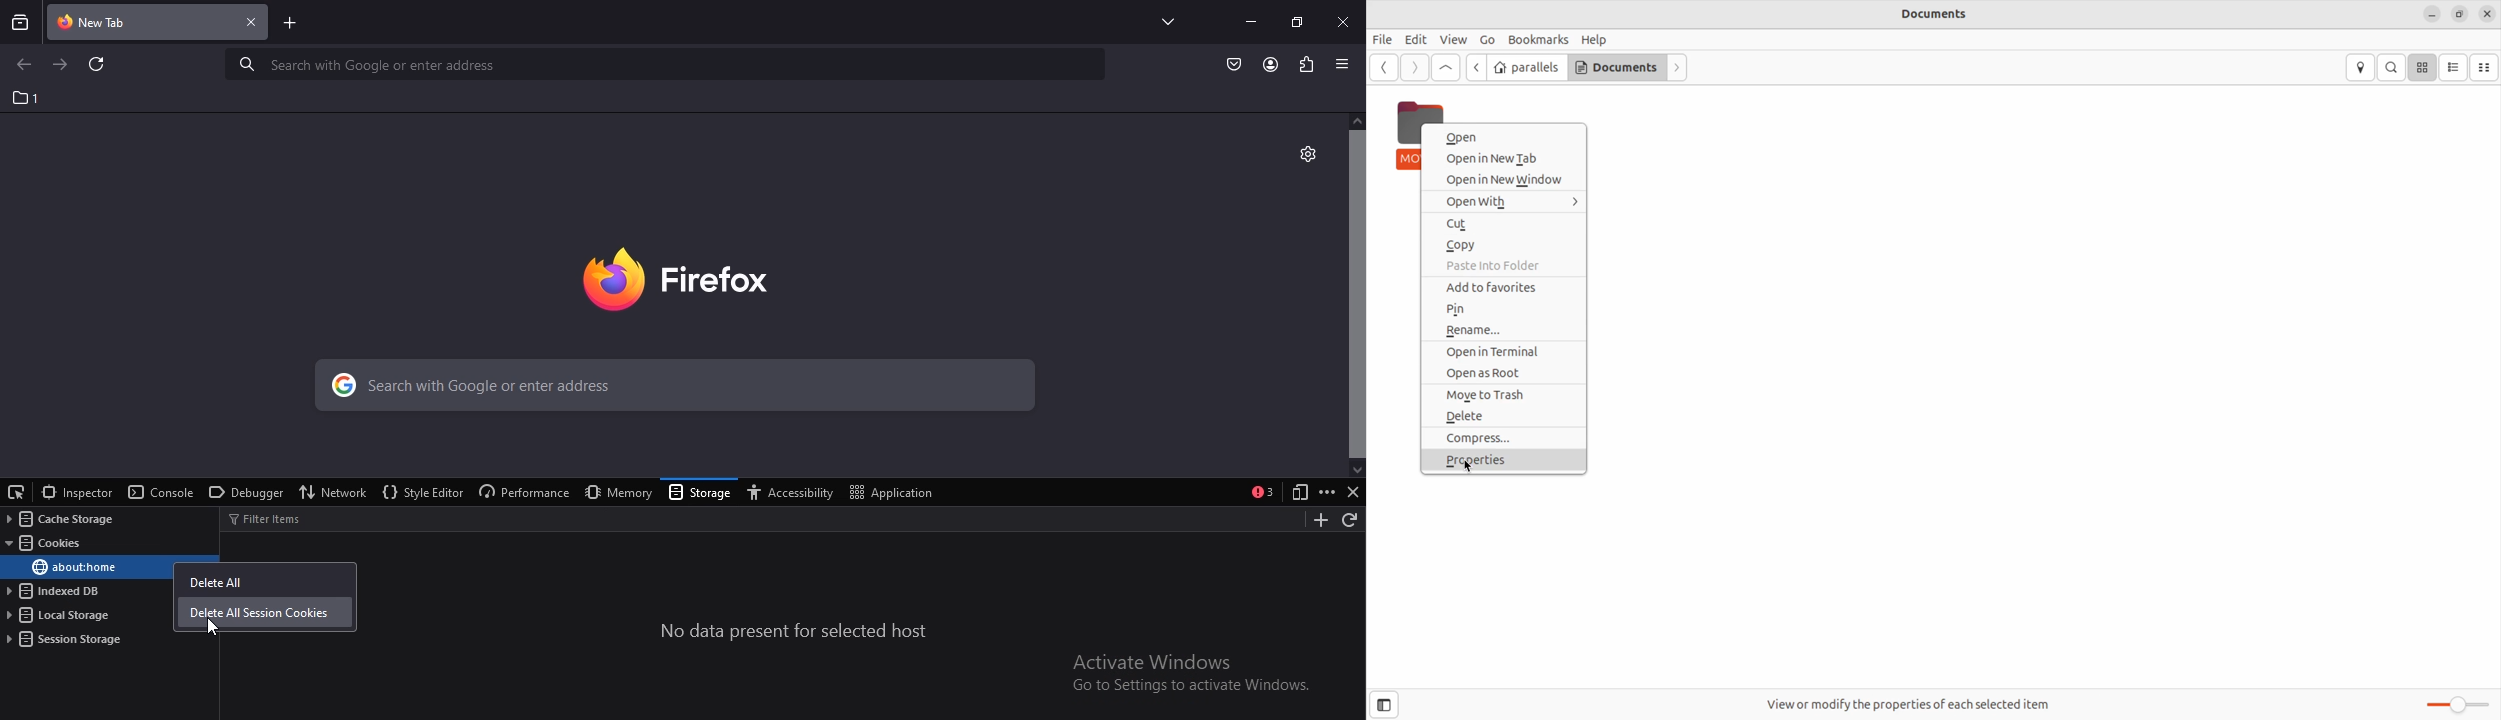  What do you see at coordinates (795, 632) in the screenshot?
I see `no data present for selected host` at bounding box center [795, 632].